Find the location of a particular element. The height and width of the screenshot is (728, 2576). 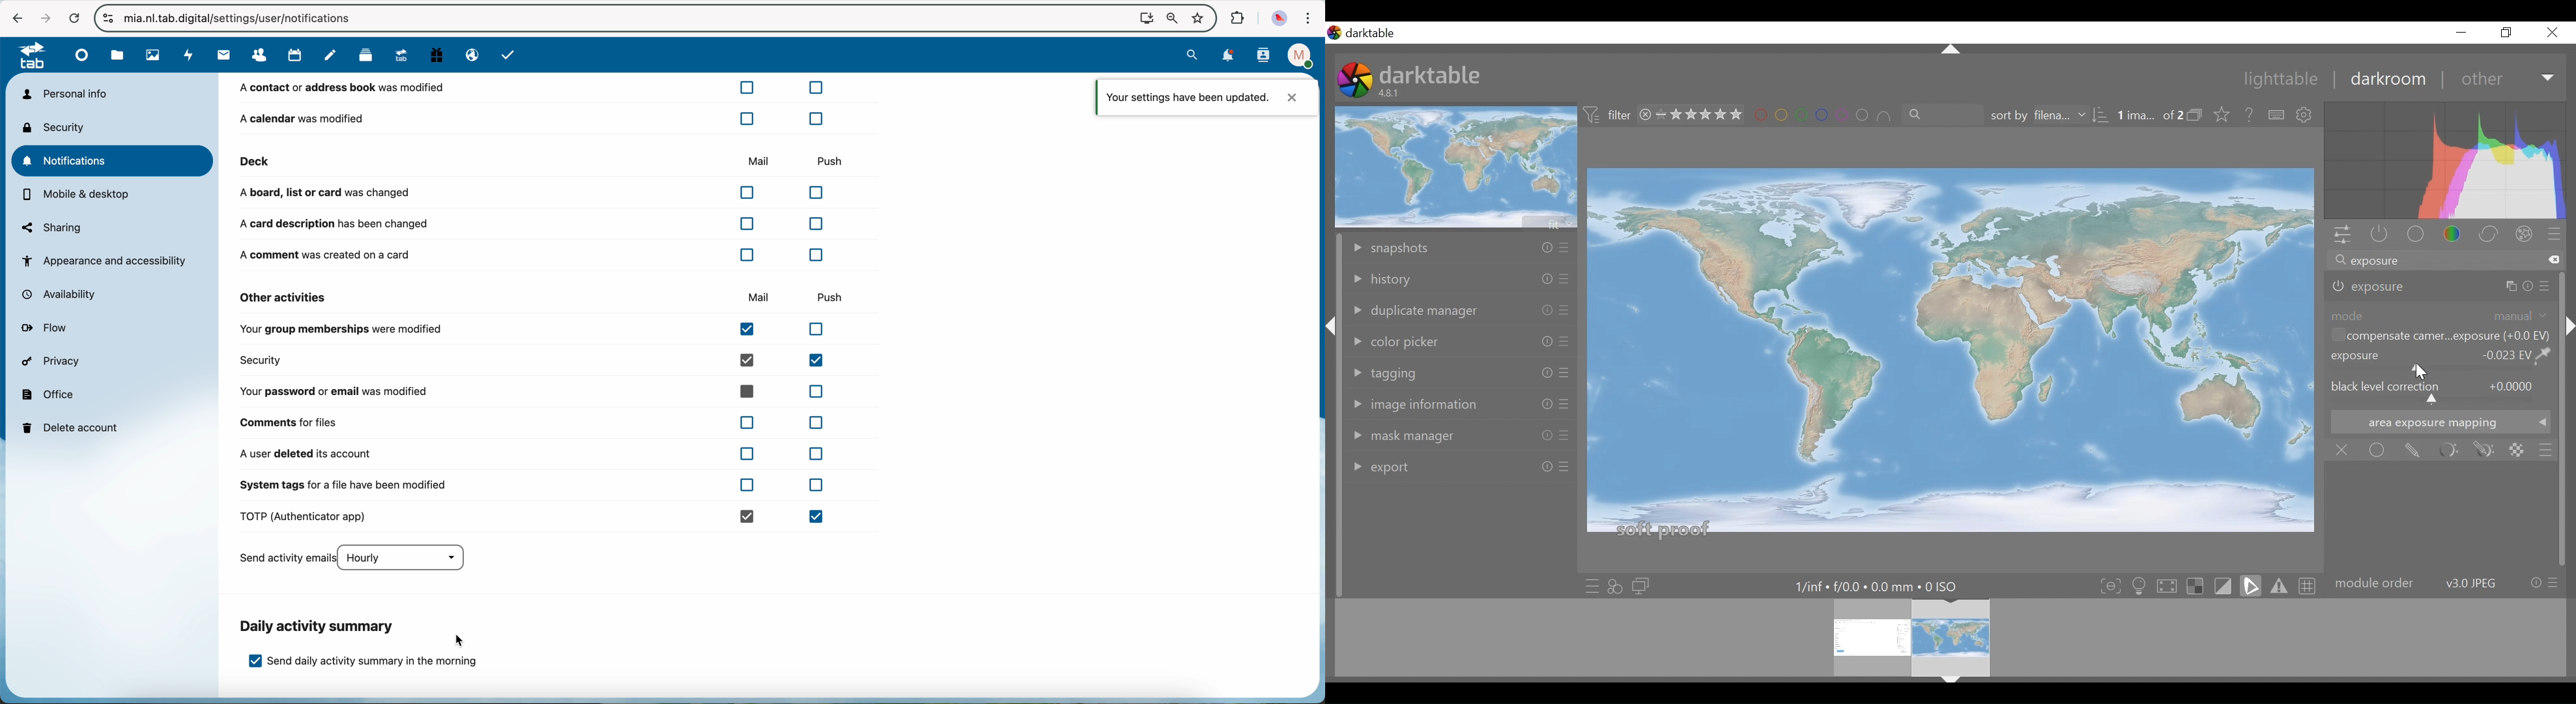

navigate foward is located at coordinates (42, 17).